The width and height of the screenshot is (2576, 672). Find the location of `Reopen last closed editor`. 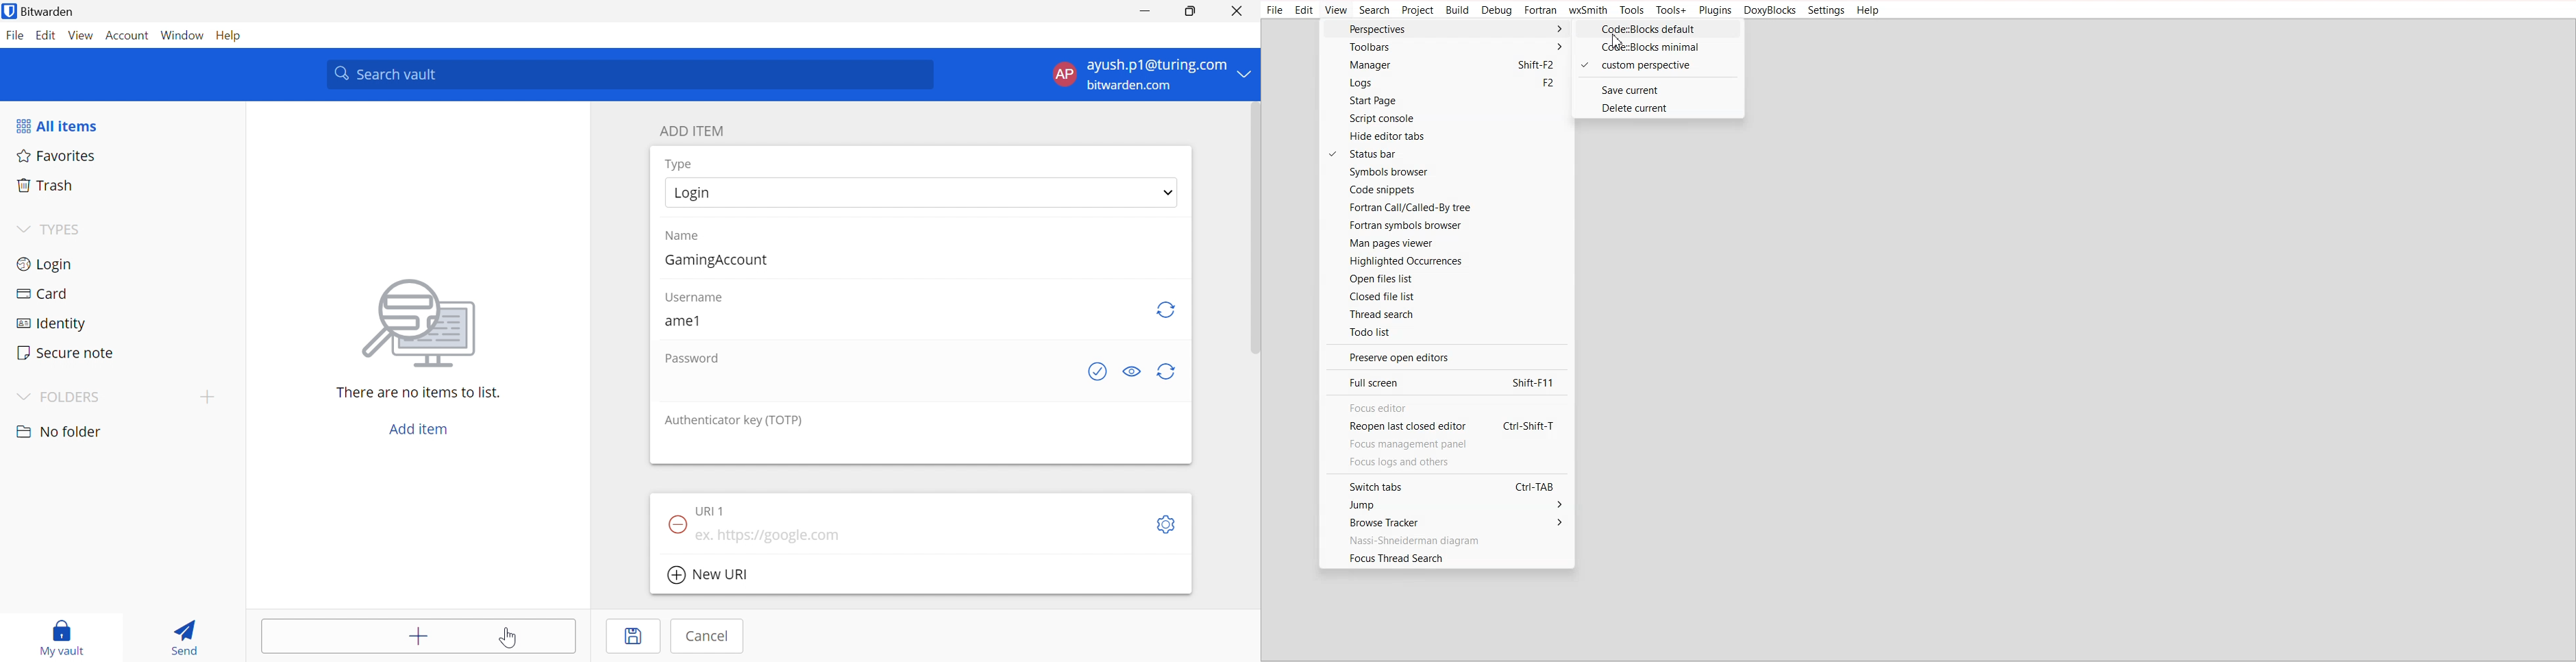

Reopen last closed editor is located at coordinates (1442, 428).